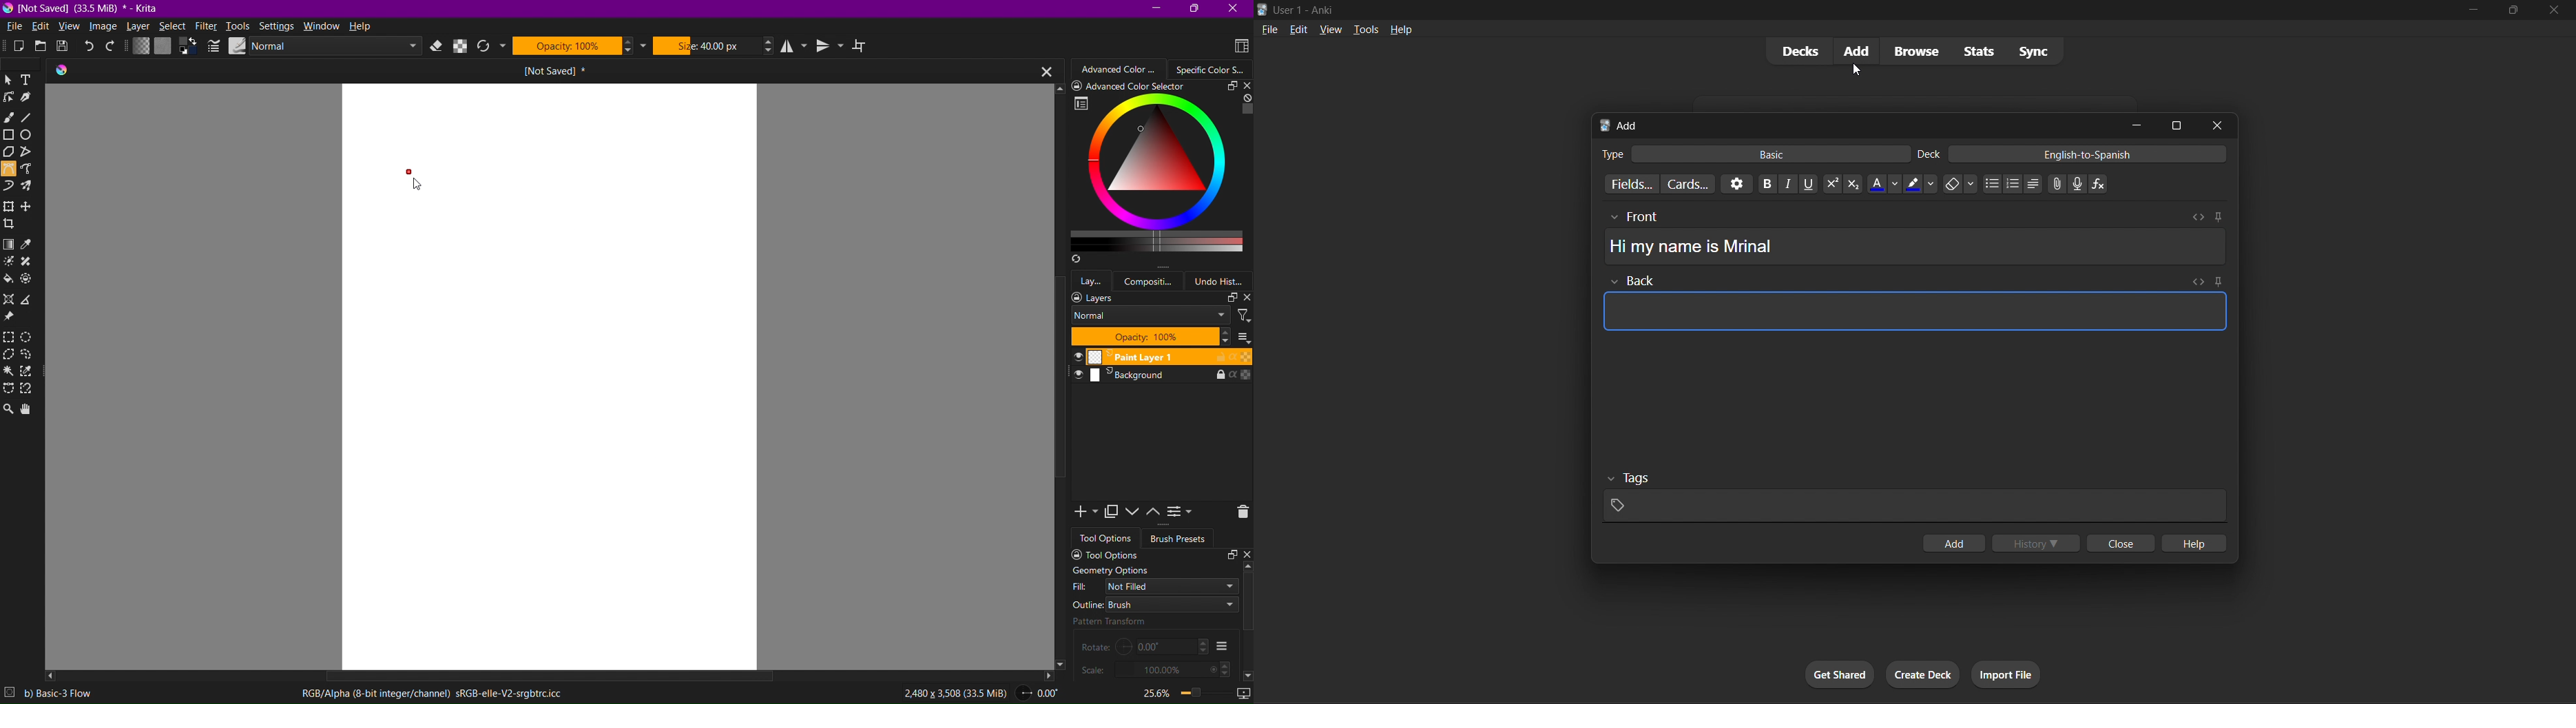 Image resolution: width=2576 pixels, height=728 pixels. What do you see at coordinates (31, 188) in the screenshot?
I see `Multibrush Tool` at bounding box center [31, 188].